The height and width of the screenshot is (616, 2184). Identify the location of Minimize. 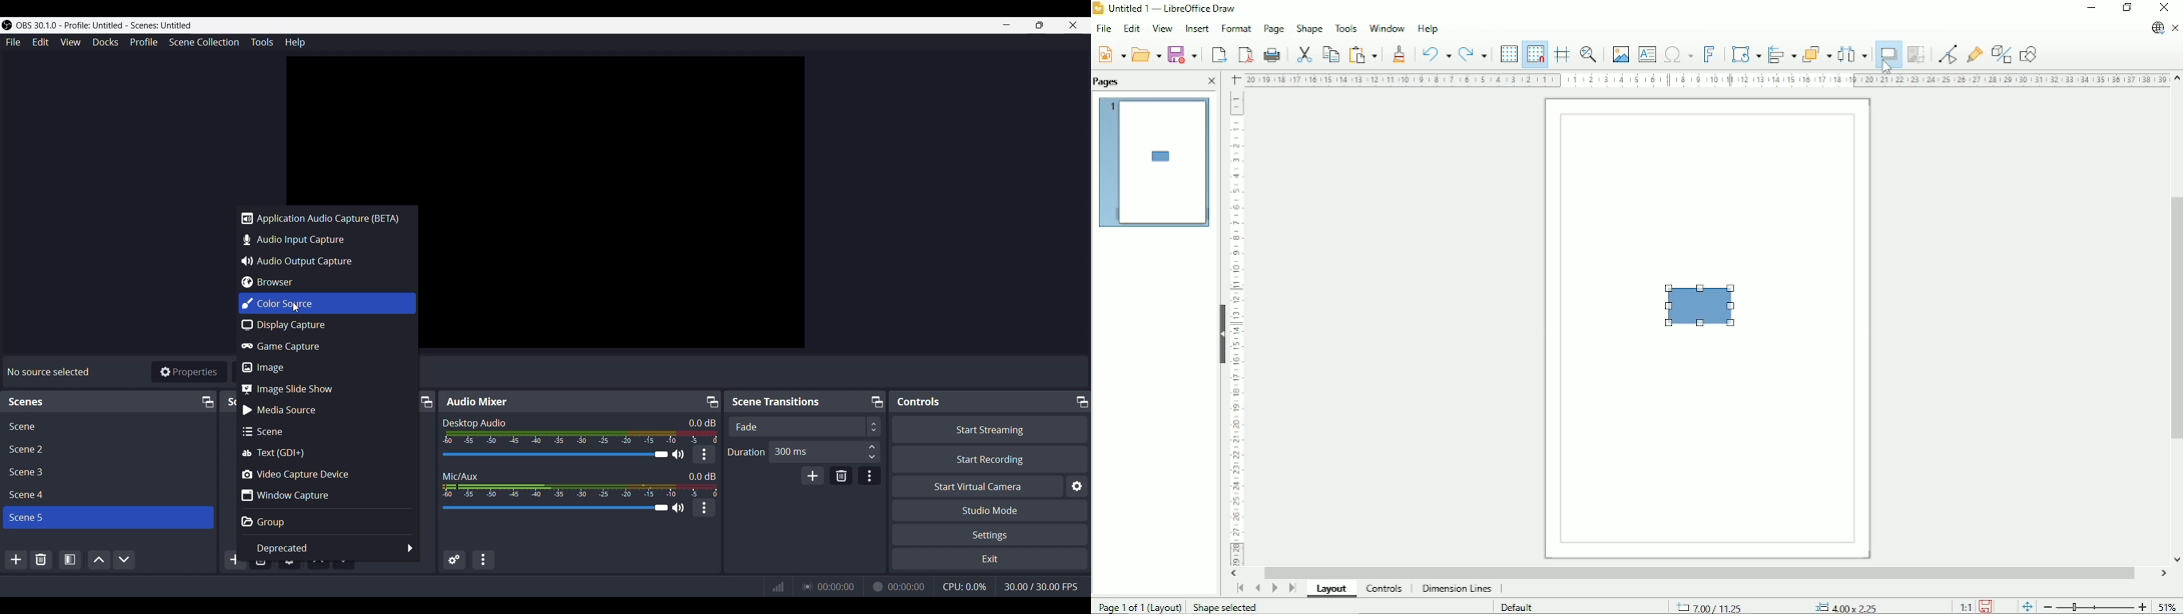
(1007, 26).